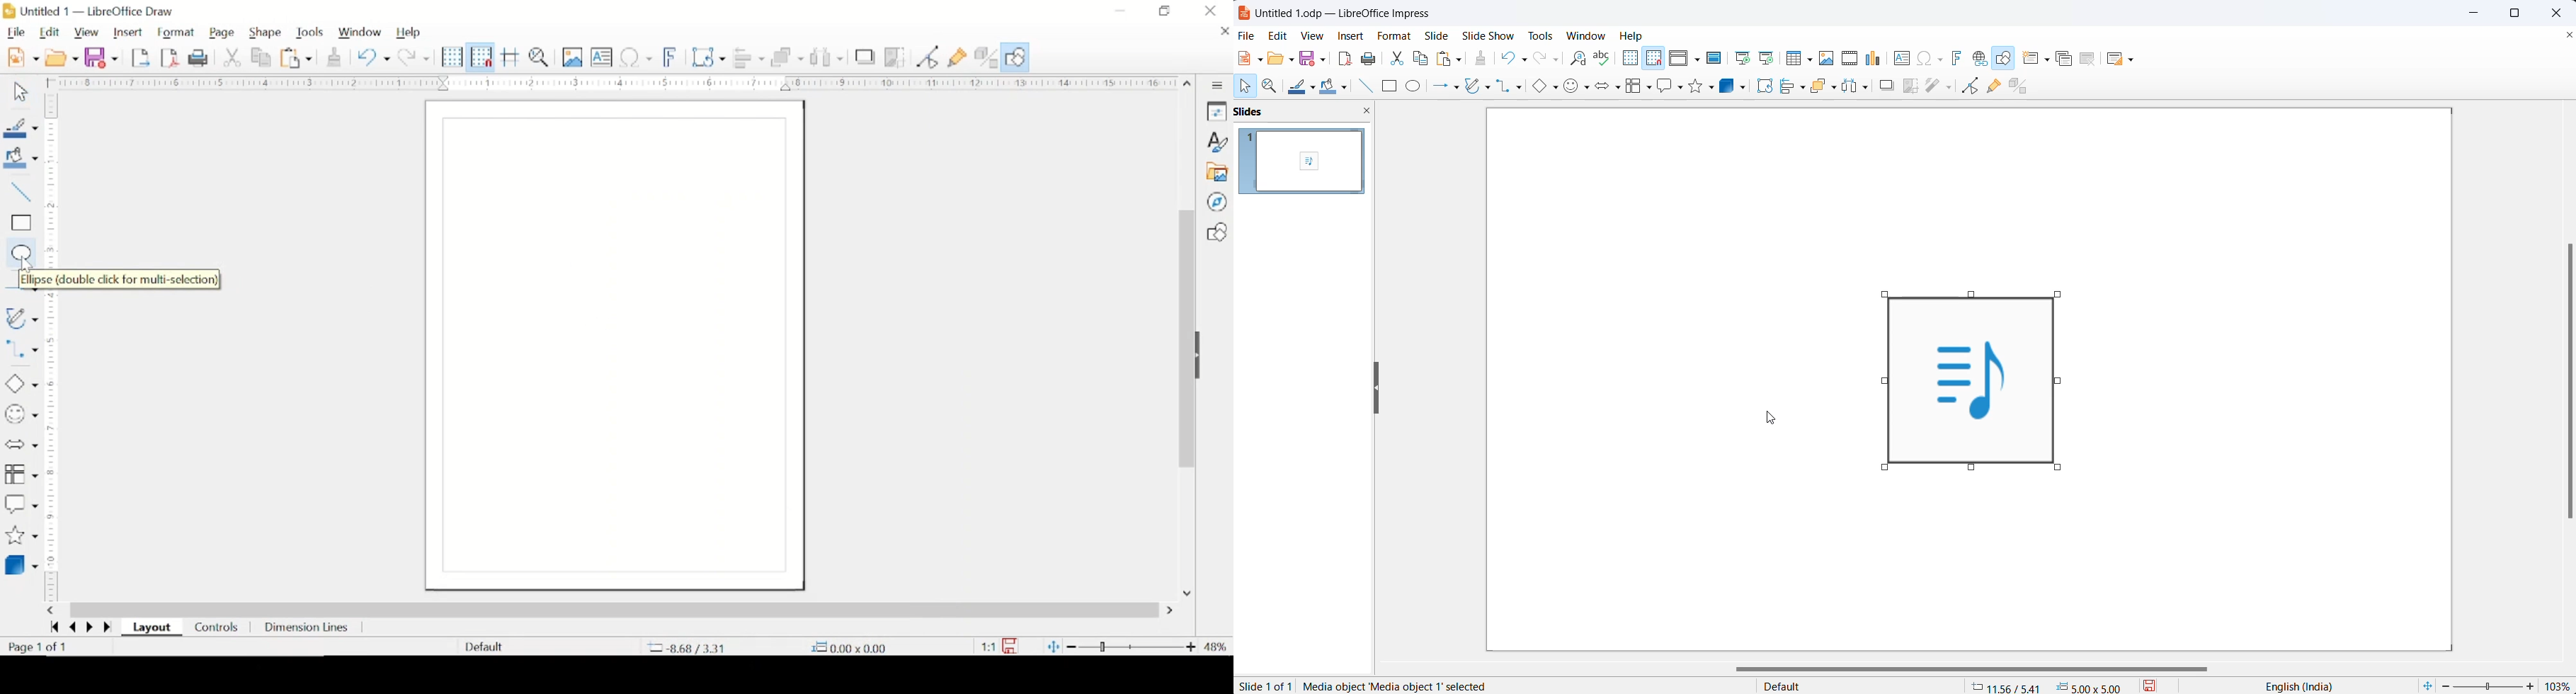  Describe the element at coordinates (1828, 59) in the screenshot. I see `insert image` at that location.